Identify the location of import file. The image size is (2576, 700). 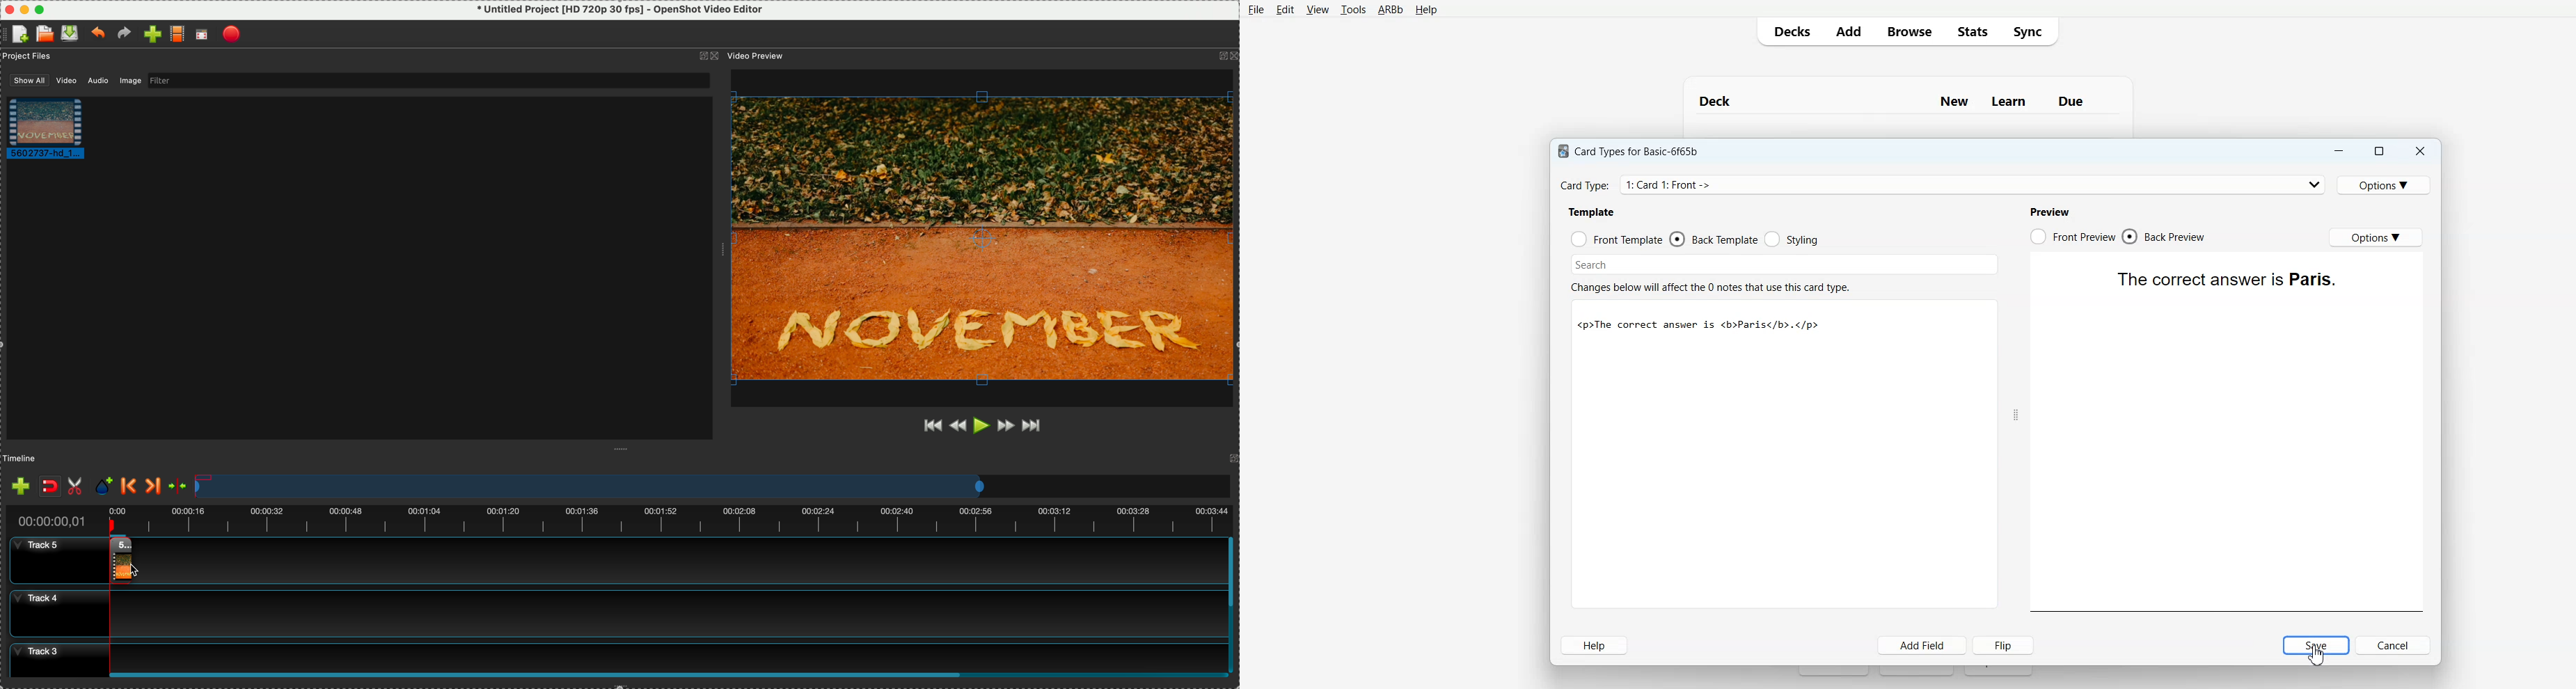
(149, 34).